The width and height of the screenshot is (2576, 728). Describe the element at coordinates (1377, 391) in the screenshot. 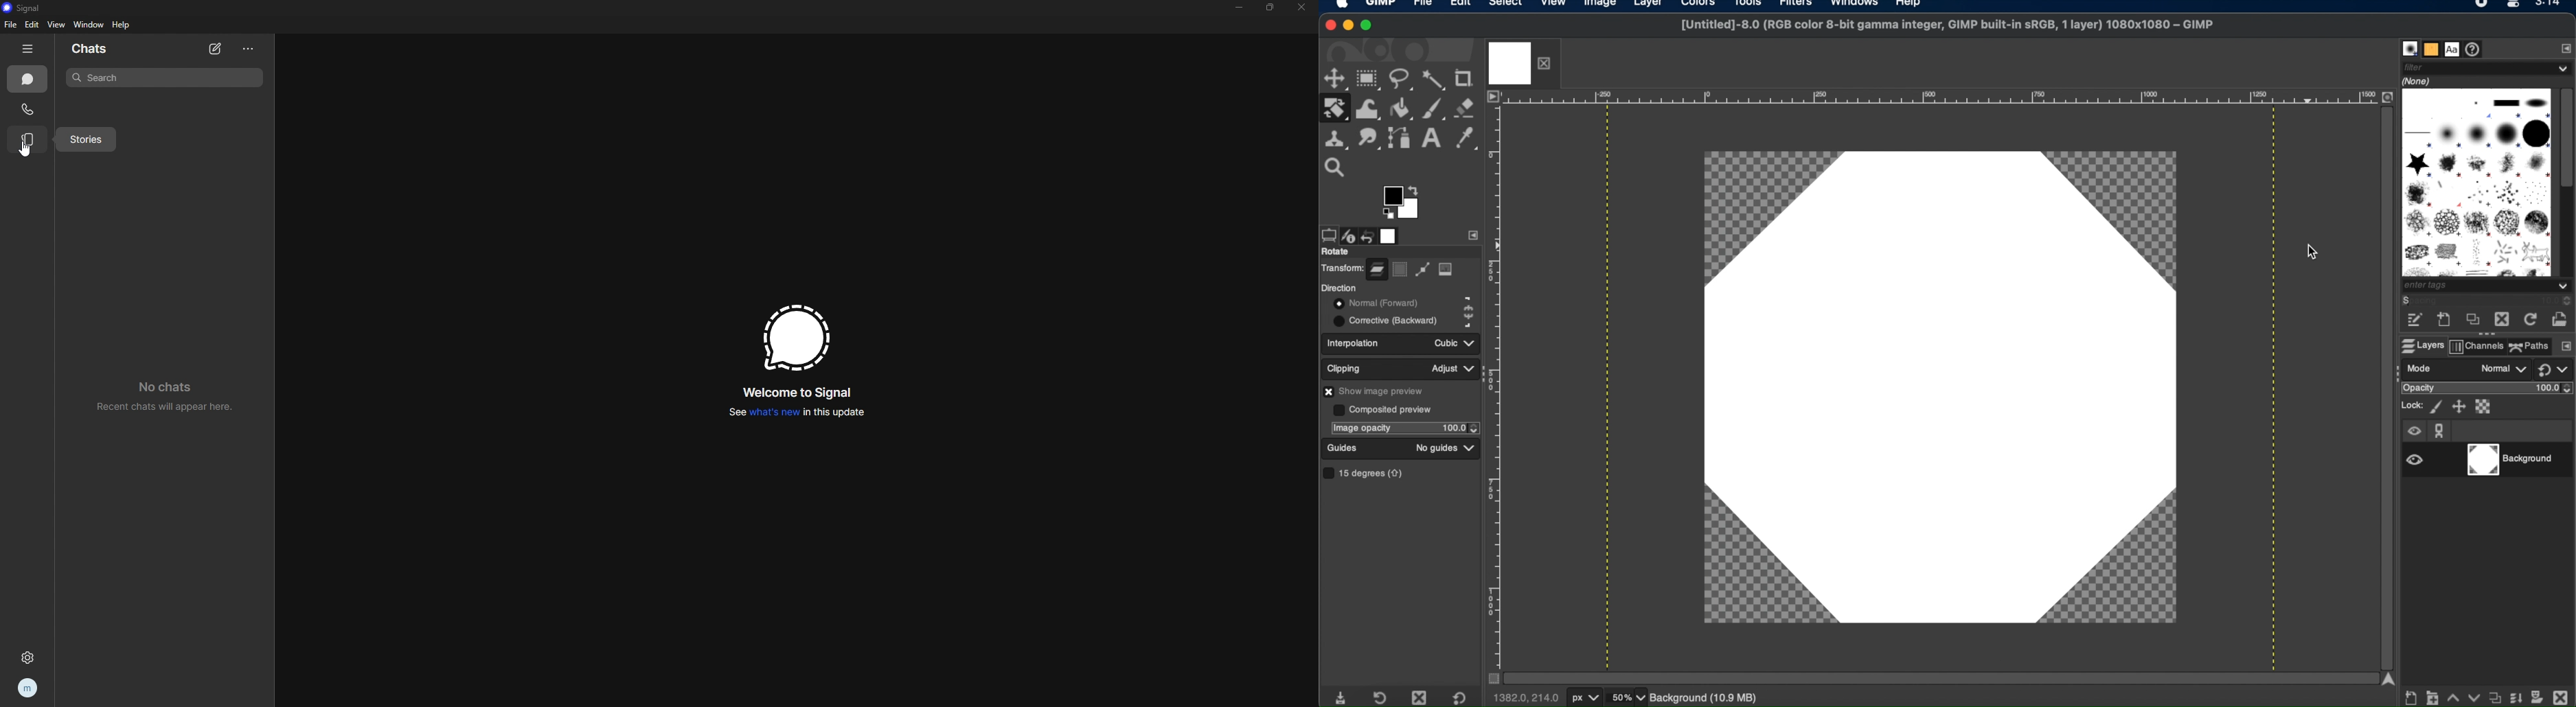

I see `show image preview` at that location.